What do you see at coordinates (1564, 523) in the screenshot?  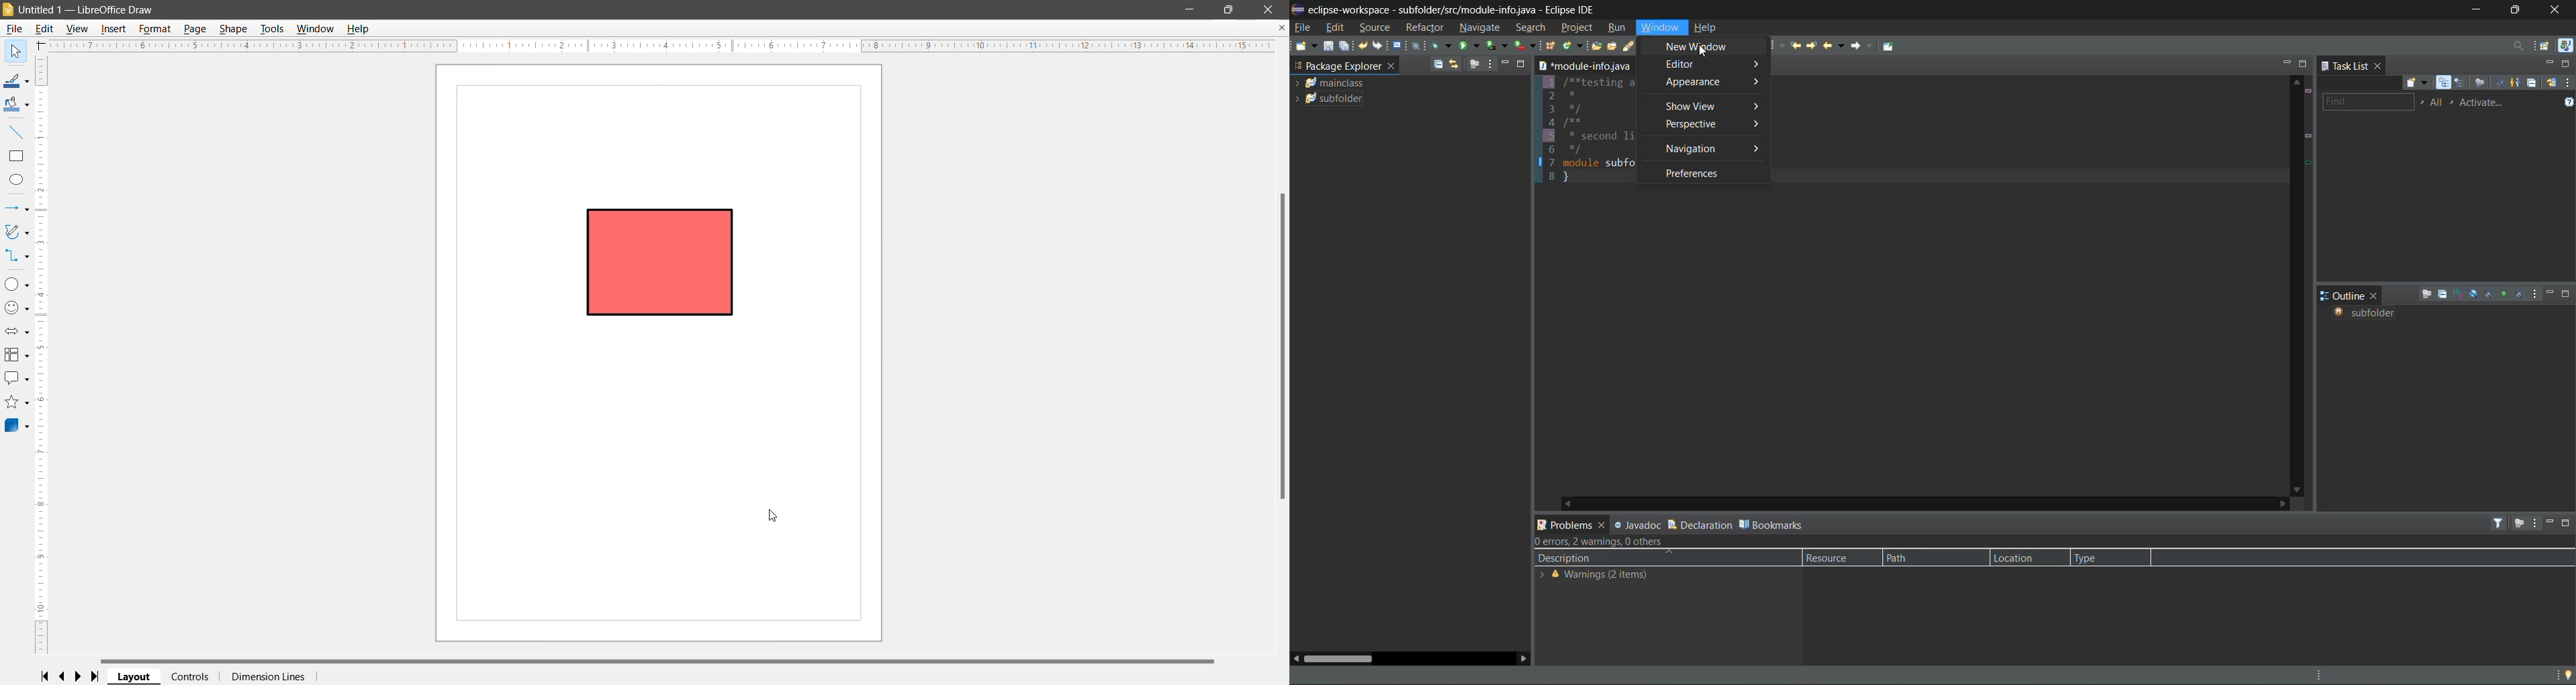 I see `problems` at bounding box center [1564, 523].